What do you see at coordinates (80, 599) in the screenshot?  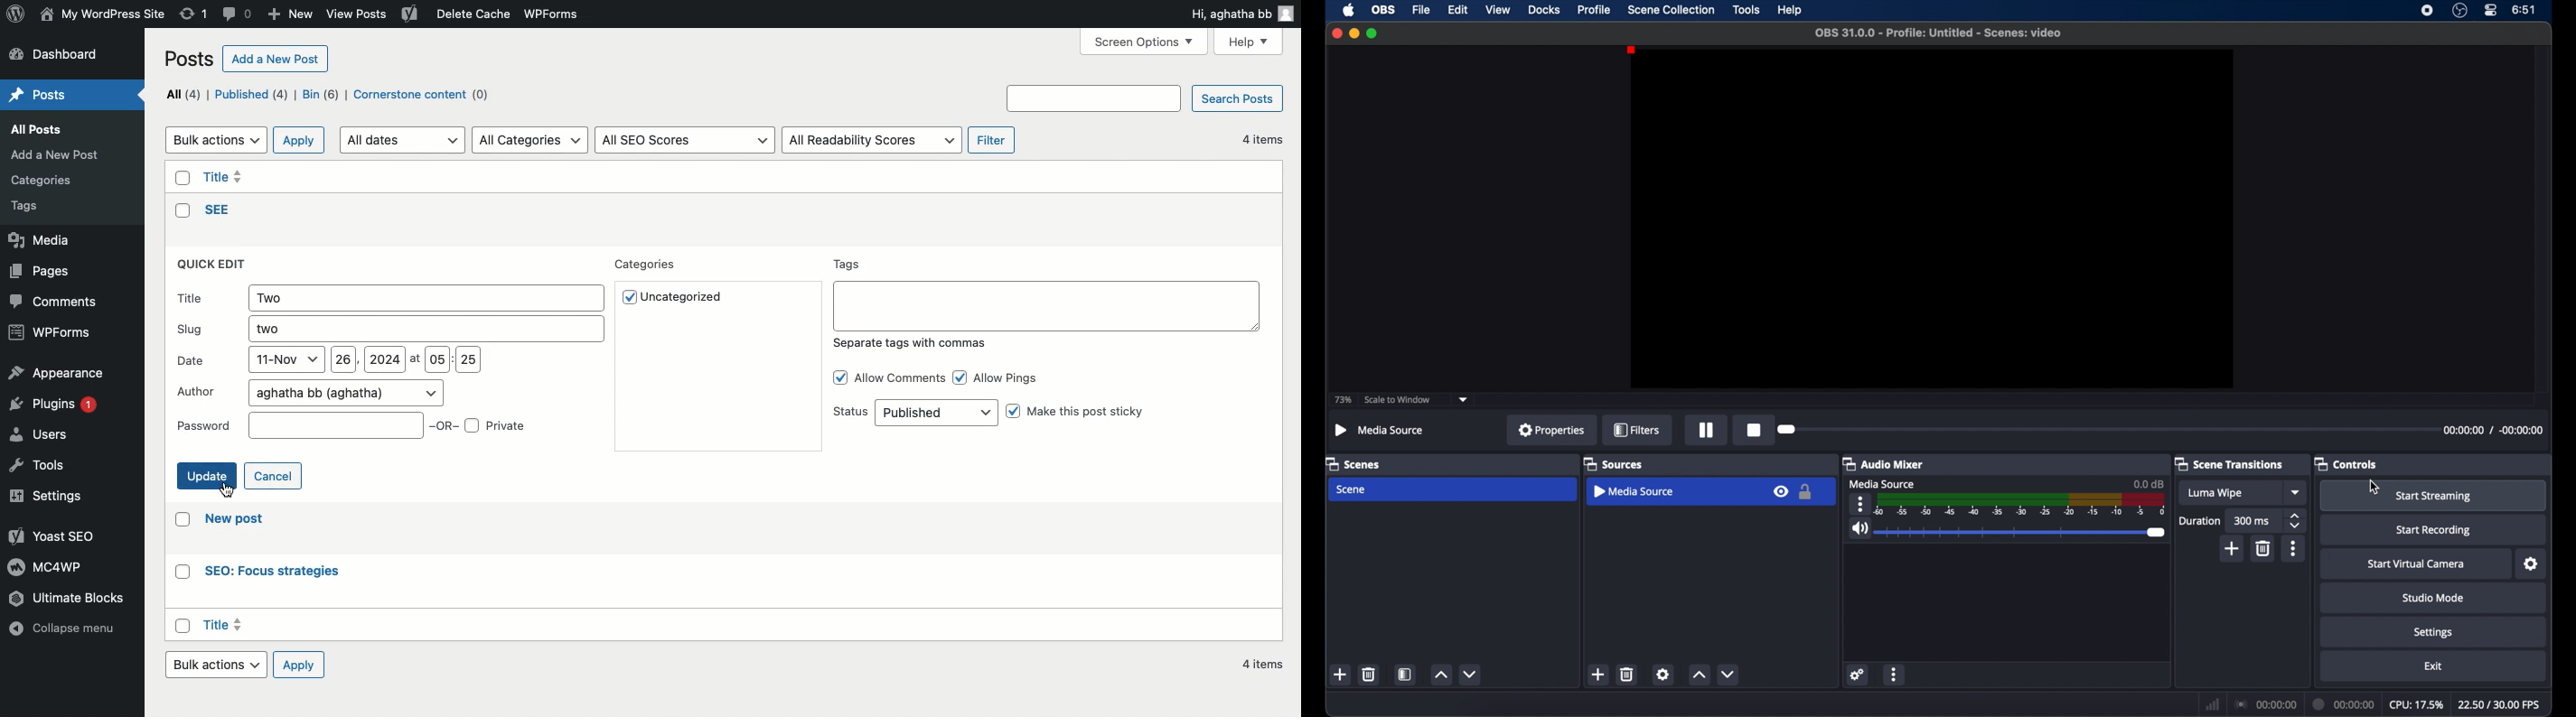 I see `Ultimate blocks` at bounding box center [80, 599].